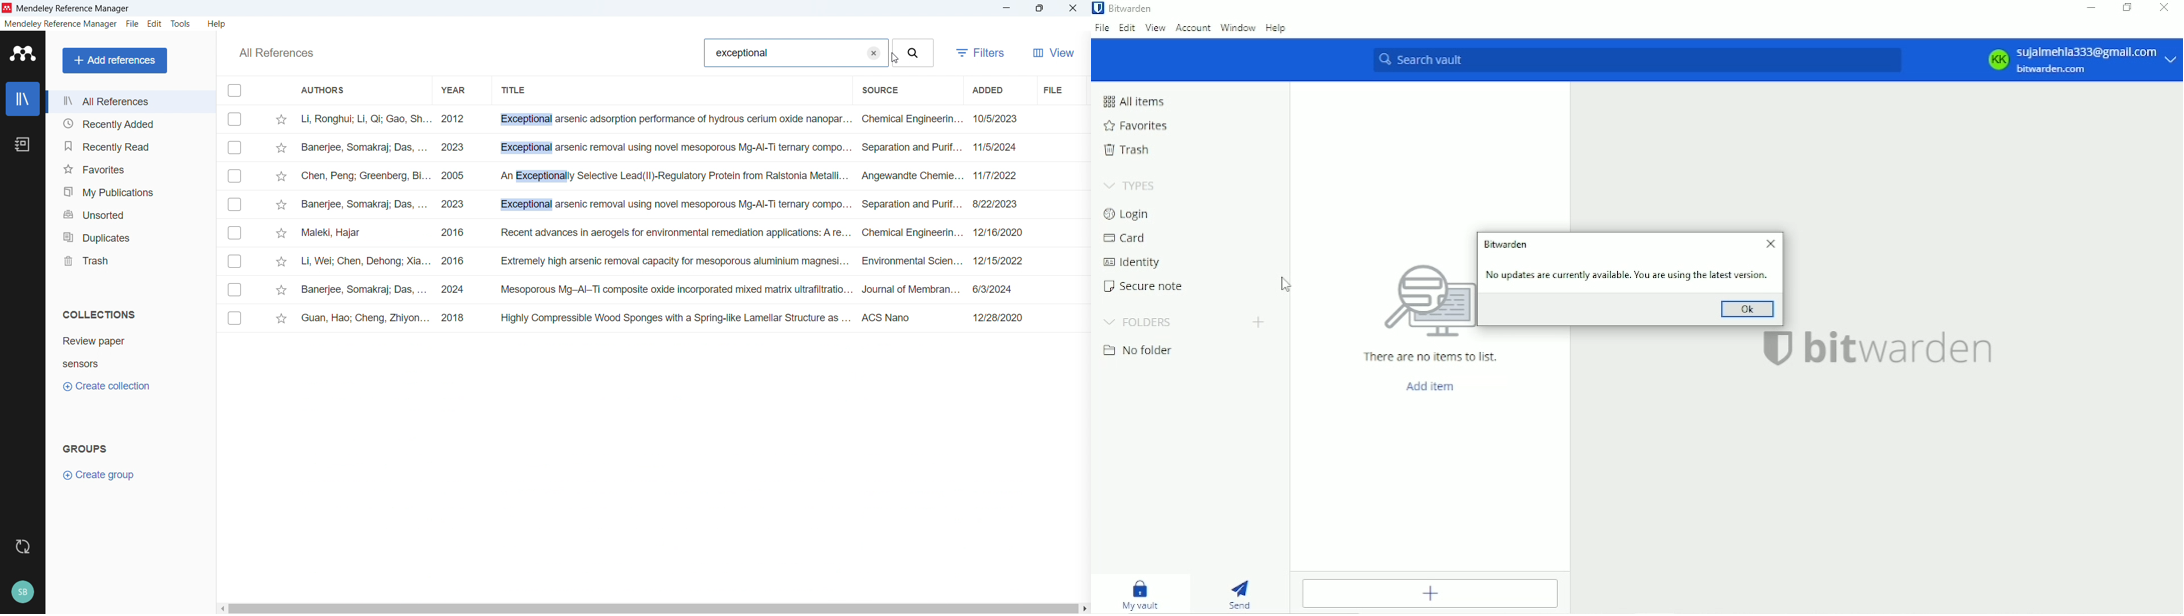 The image size is (2184, 616). I want to click on Groups , so click(85, 448).